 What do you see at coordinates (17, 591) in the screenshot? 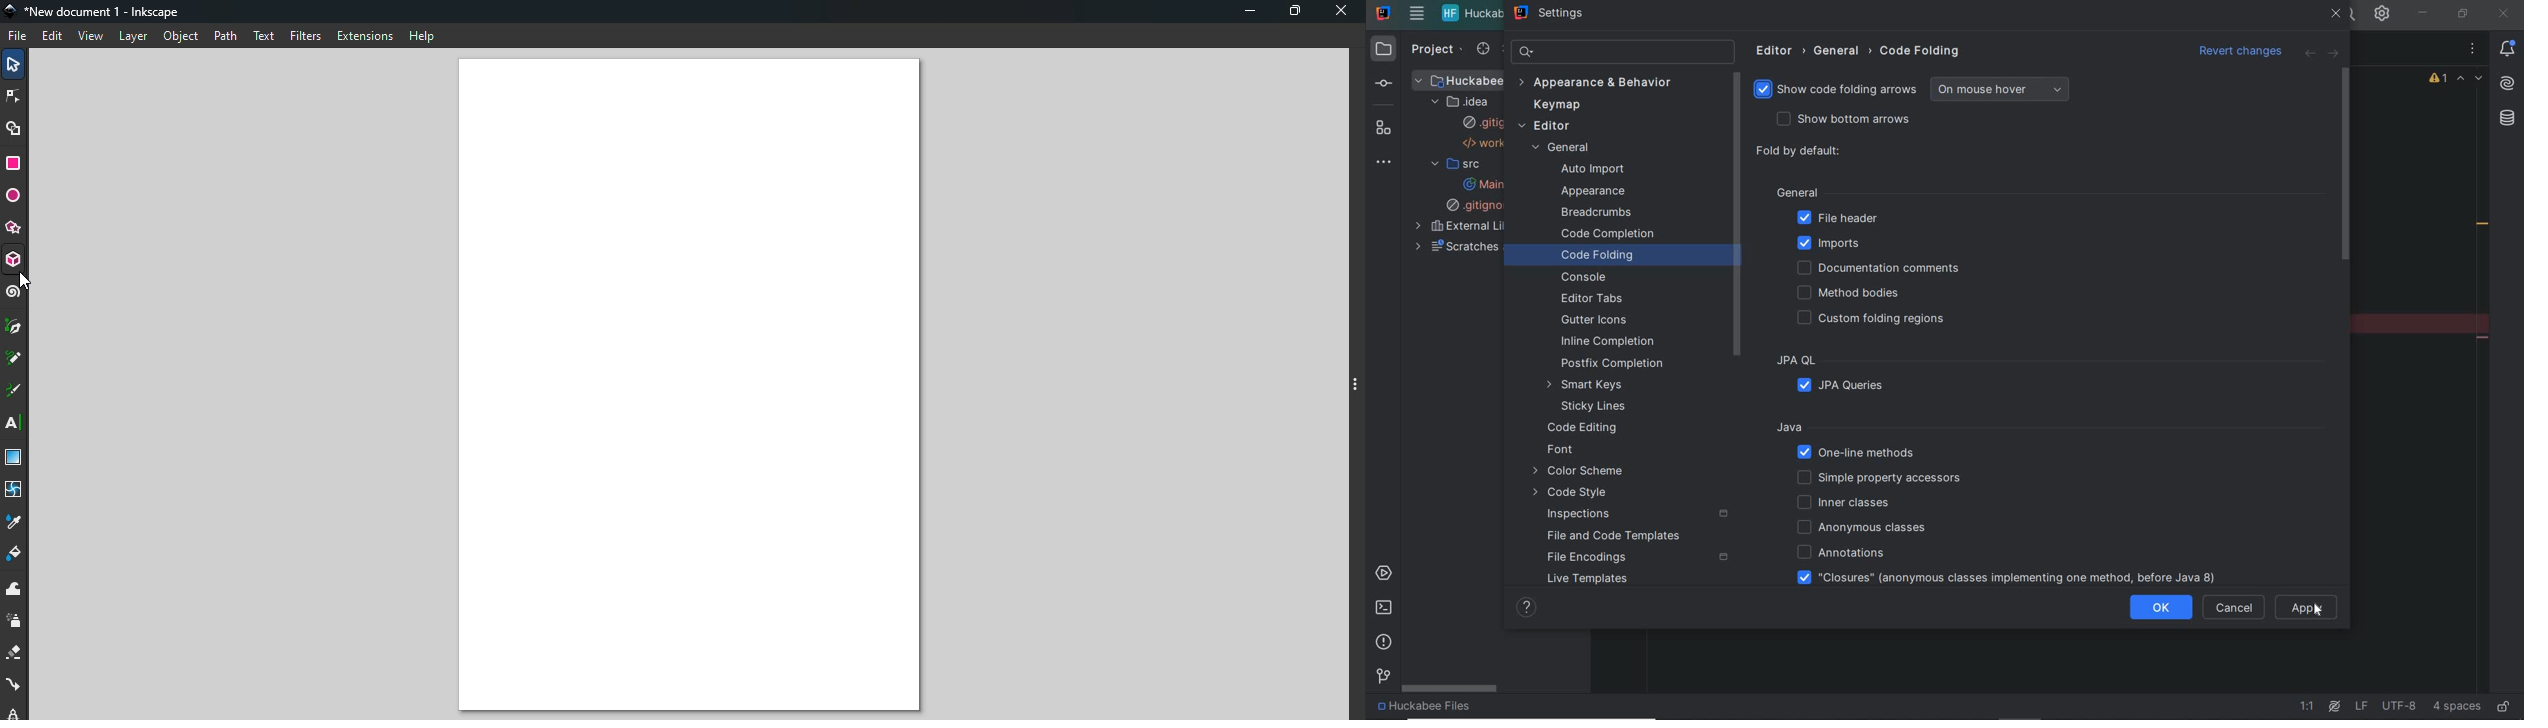
I see `Tweak tool` at bounding box center [17, 591].